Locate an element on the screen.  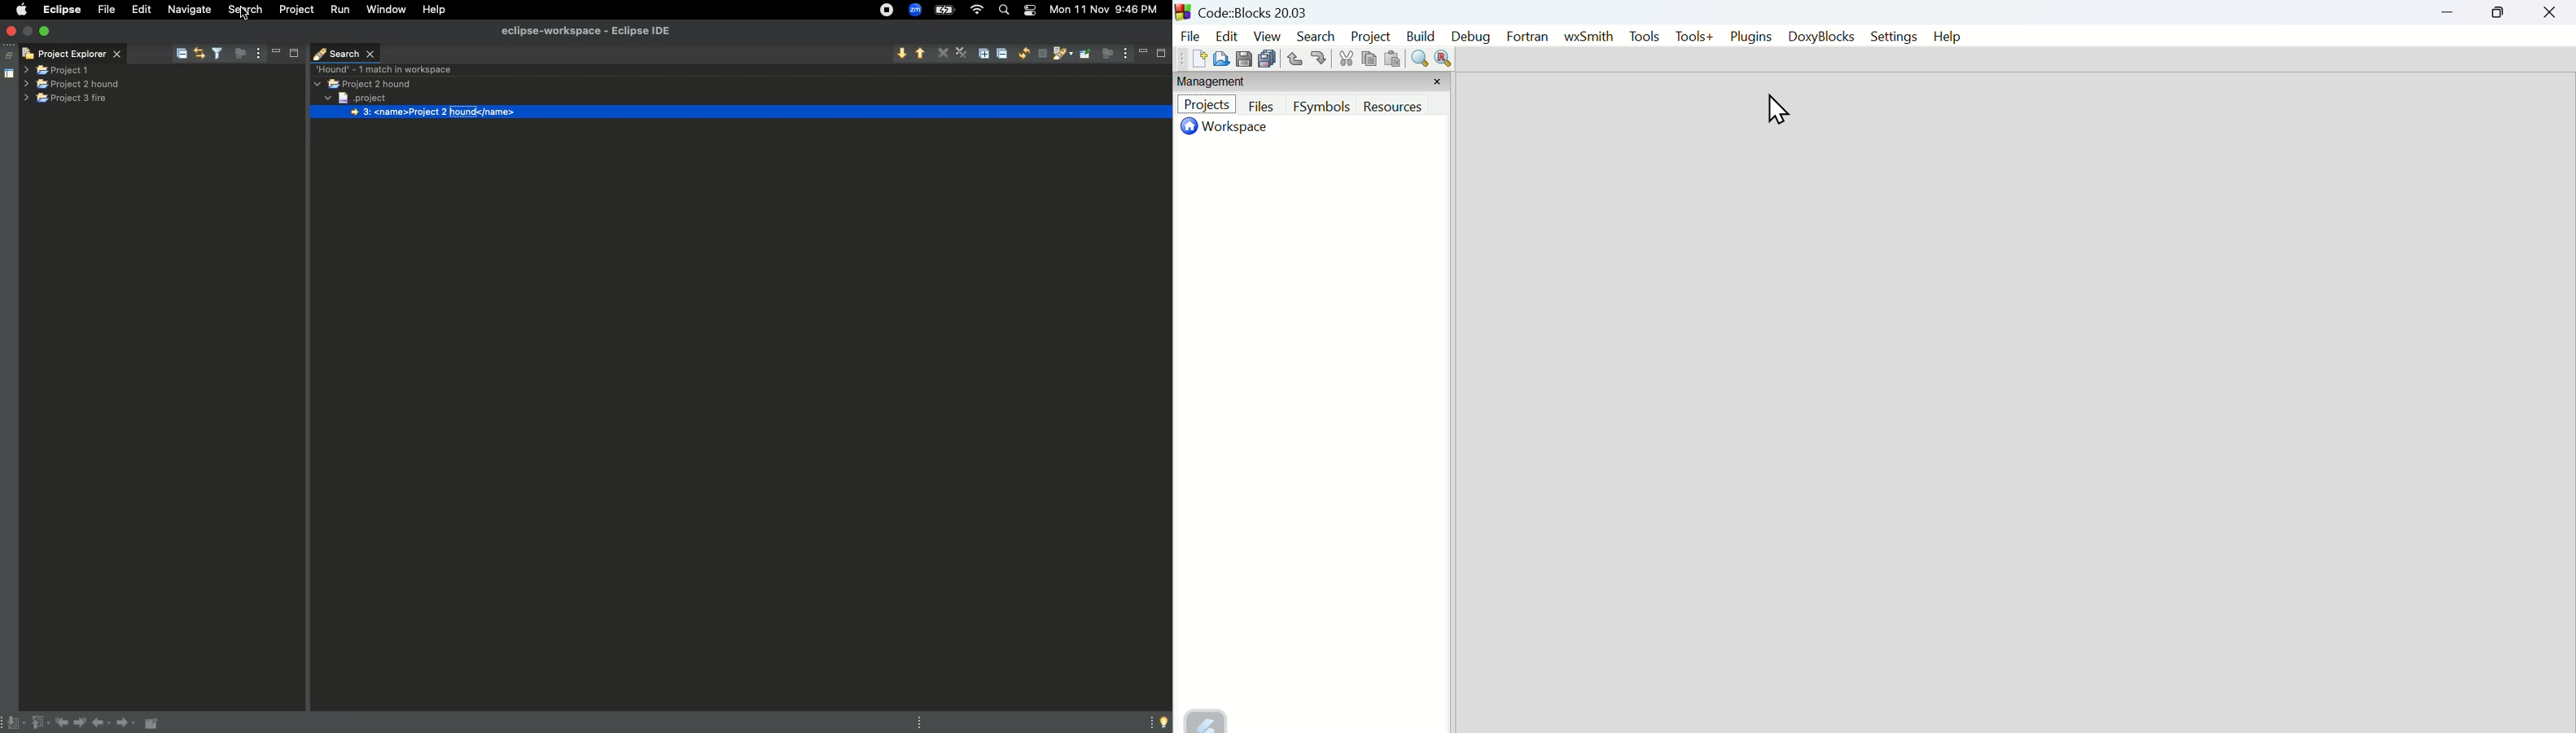
Fortran is located at coordinates (1528, 37).